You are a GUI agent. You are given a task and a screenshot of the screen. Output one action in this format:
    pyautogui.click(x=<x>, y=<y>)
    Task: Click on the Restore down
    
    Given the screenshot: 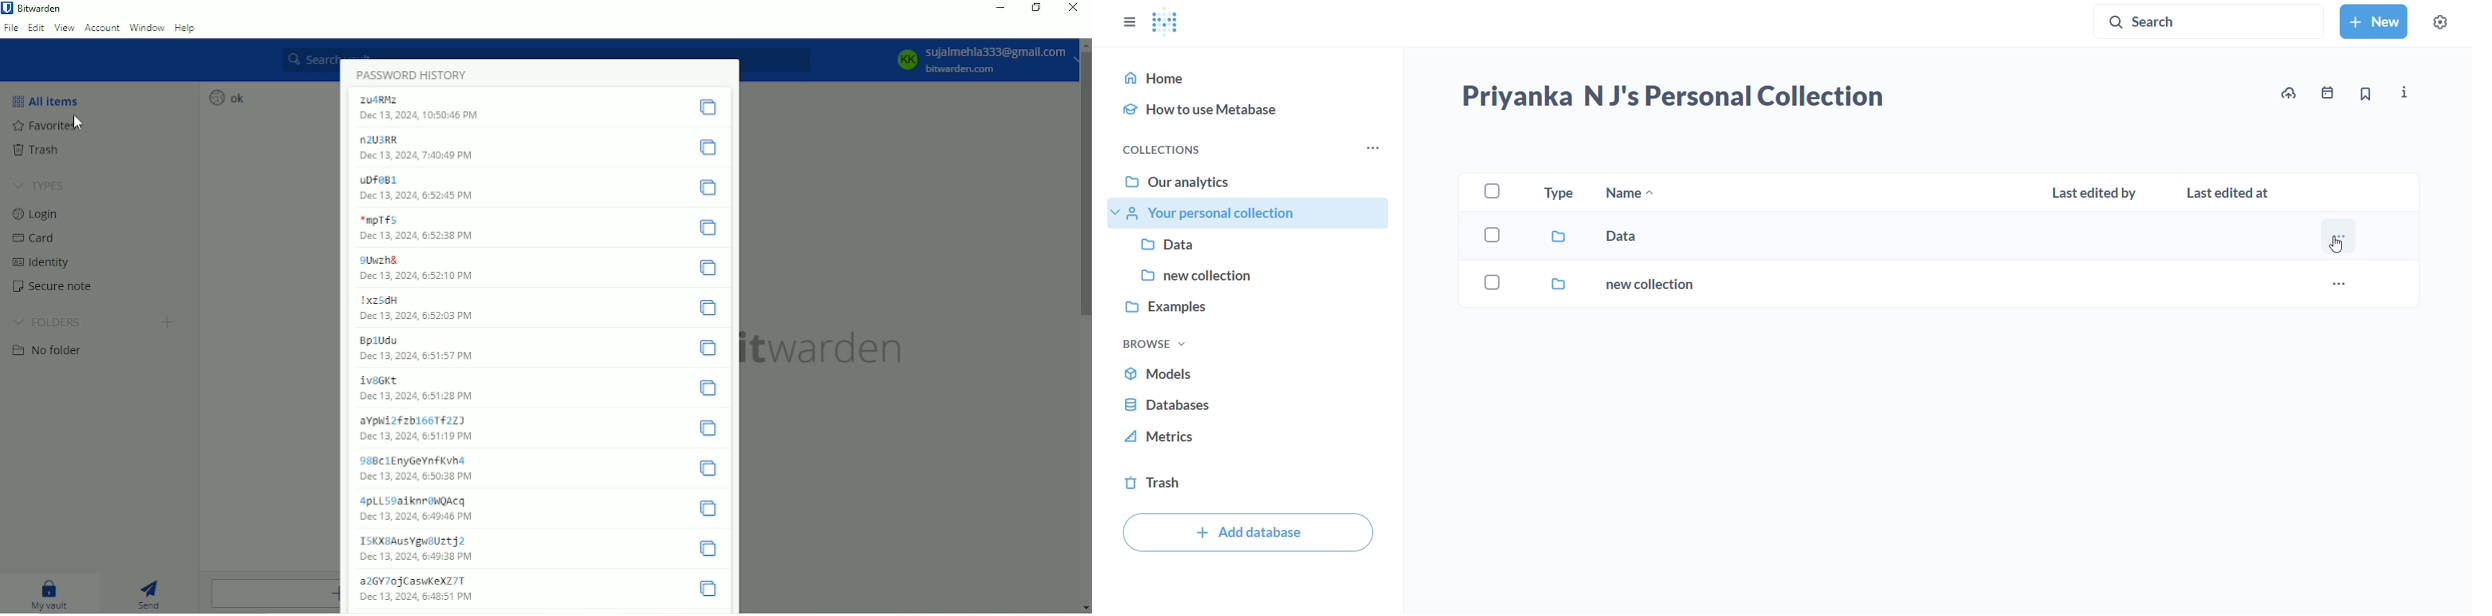 What is the action you would take?
    pyautogui.click(x=1038, y=9)
    